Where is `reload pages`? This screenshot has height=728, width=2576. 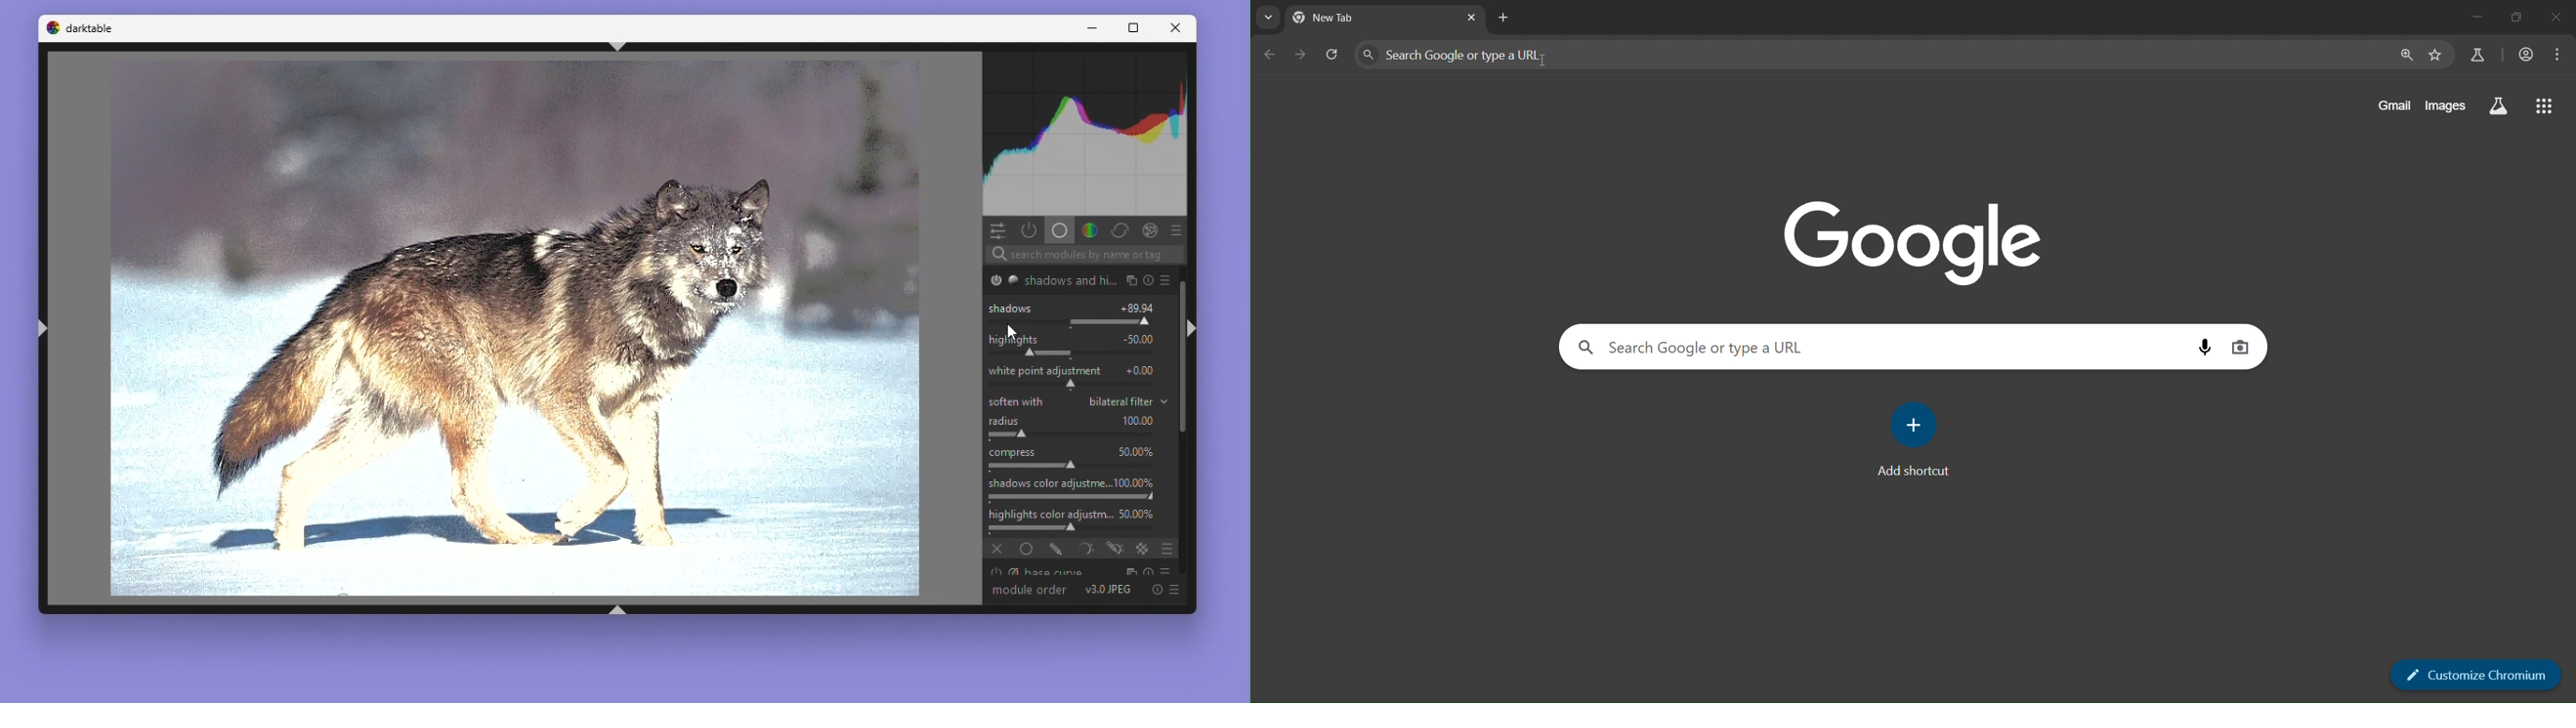
reload pages is located at coordinates (1333, 57).